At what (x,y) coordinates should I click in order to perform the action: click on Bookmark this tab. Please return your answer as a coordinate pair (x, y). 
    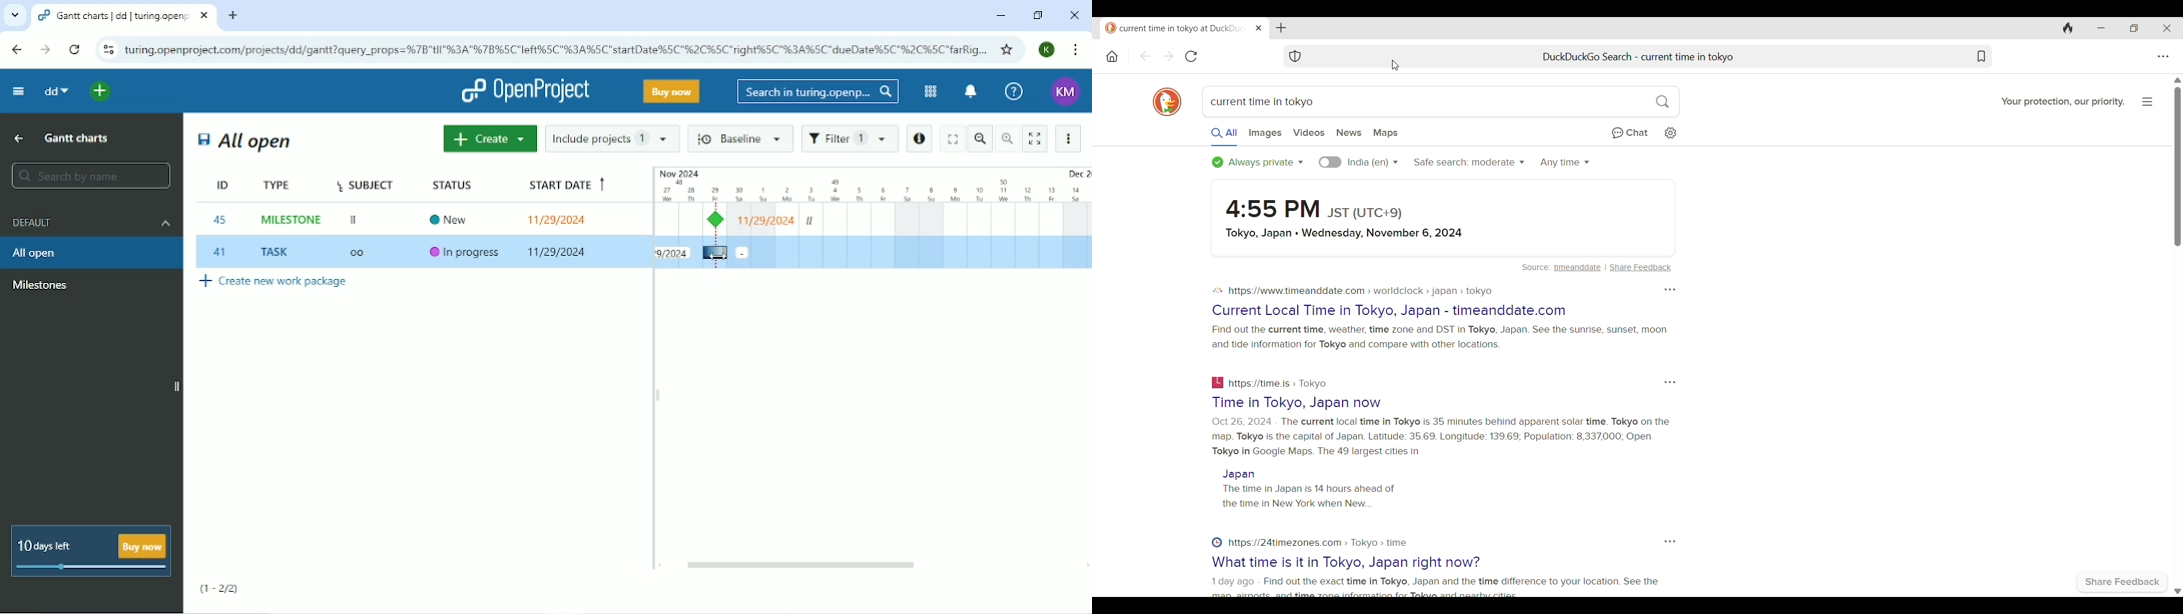
    Looking at the image, I should click on (1008, 49).